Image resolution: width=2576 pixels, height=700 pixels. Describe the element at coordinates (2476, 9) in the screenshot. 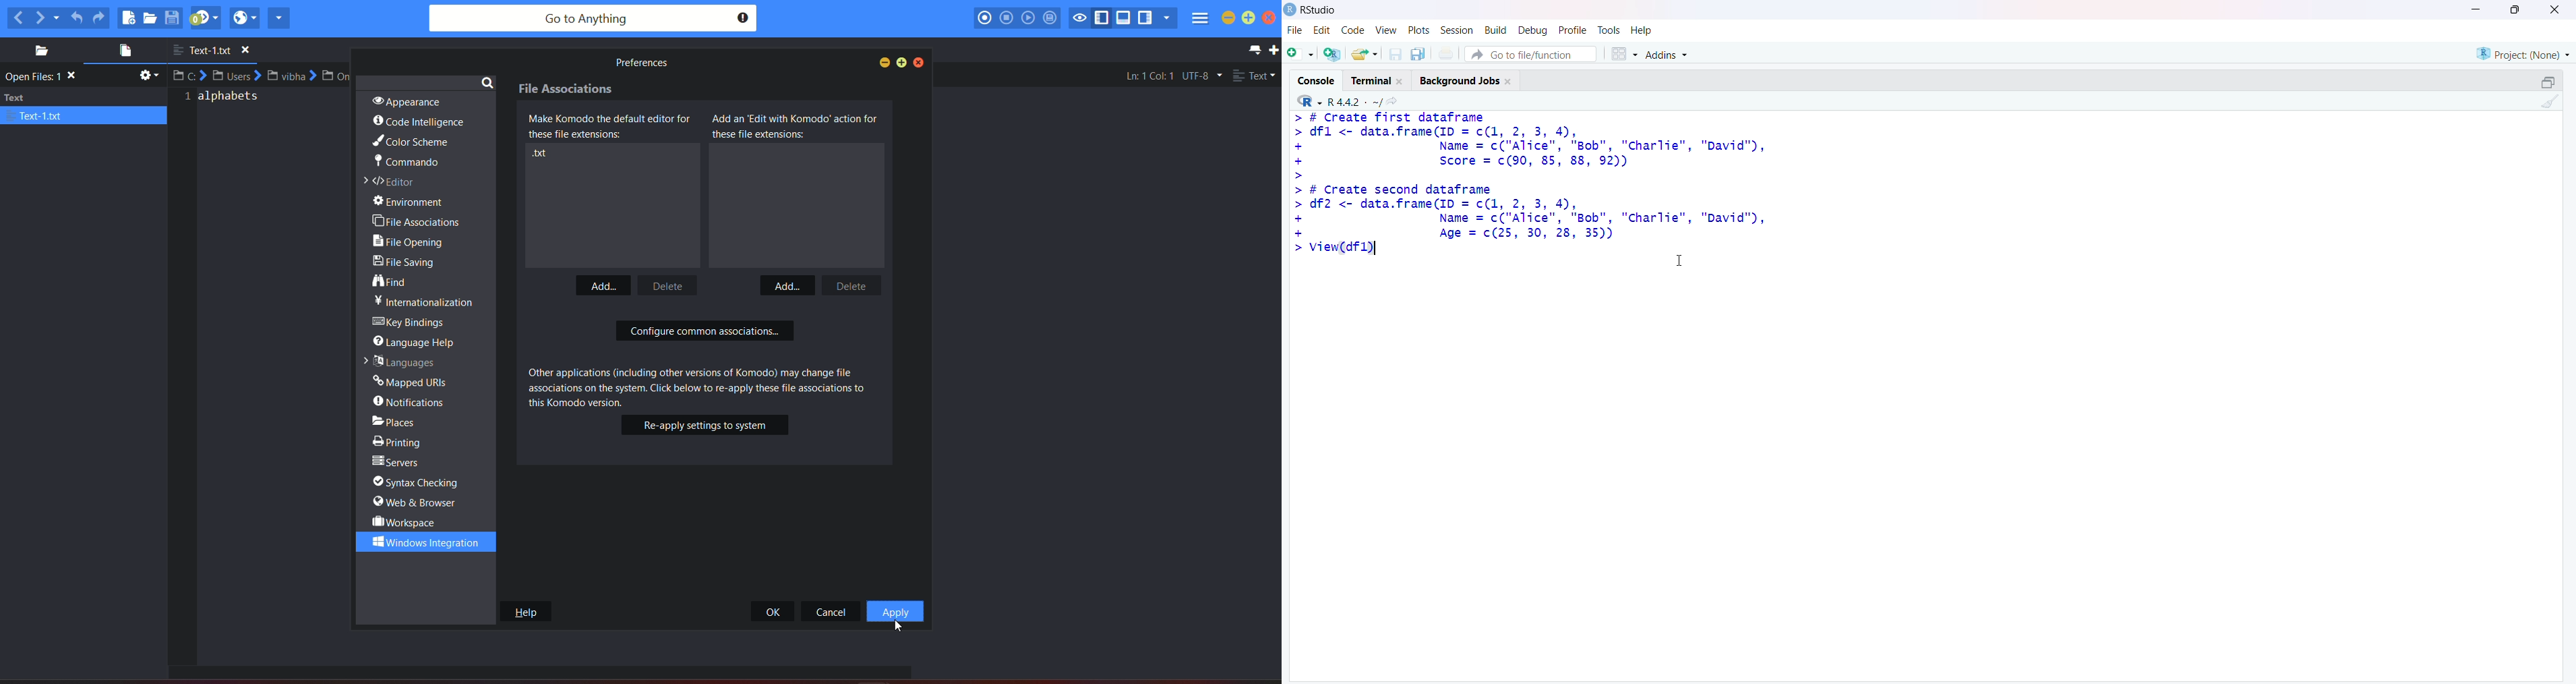

I see `minimise` at that location.